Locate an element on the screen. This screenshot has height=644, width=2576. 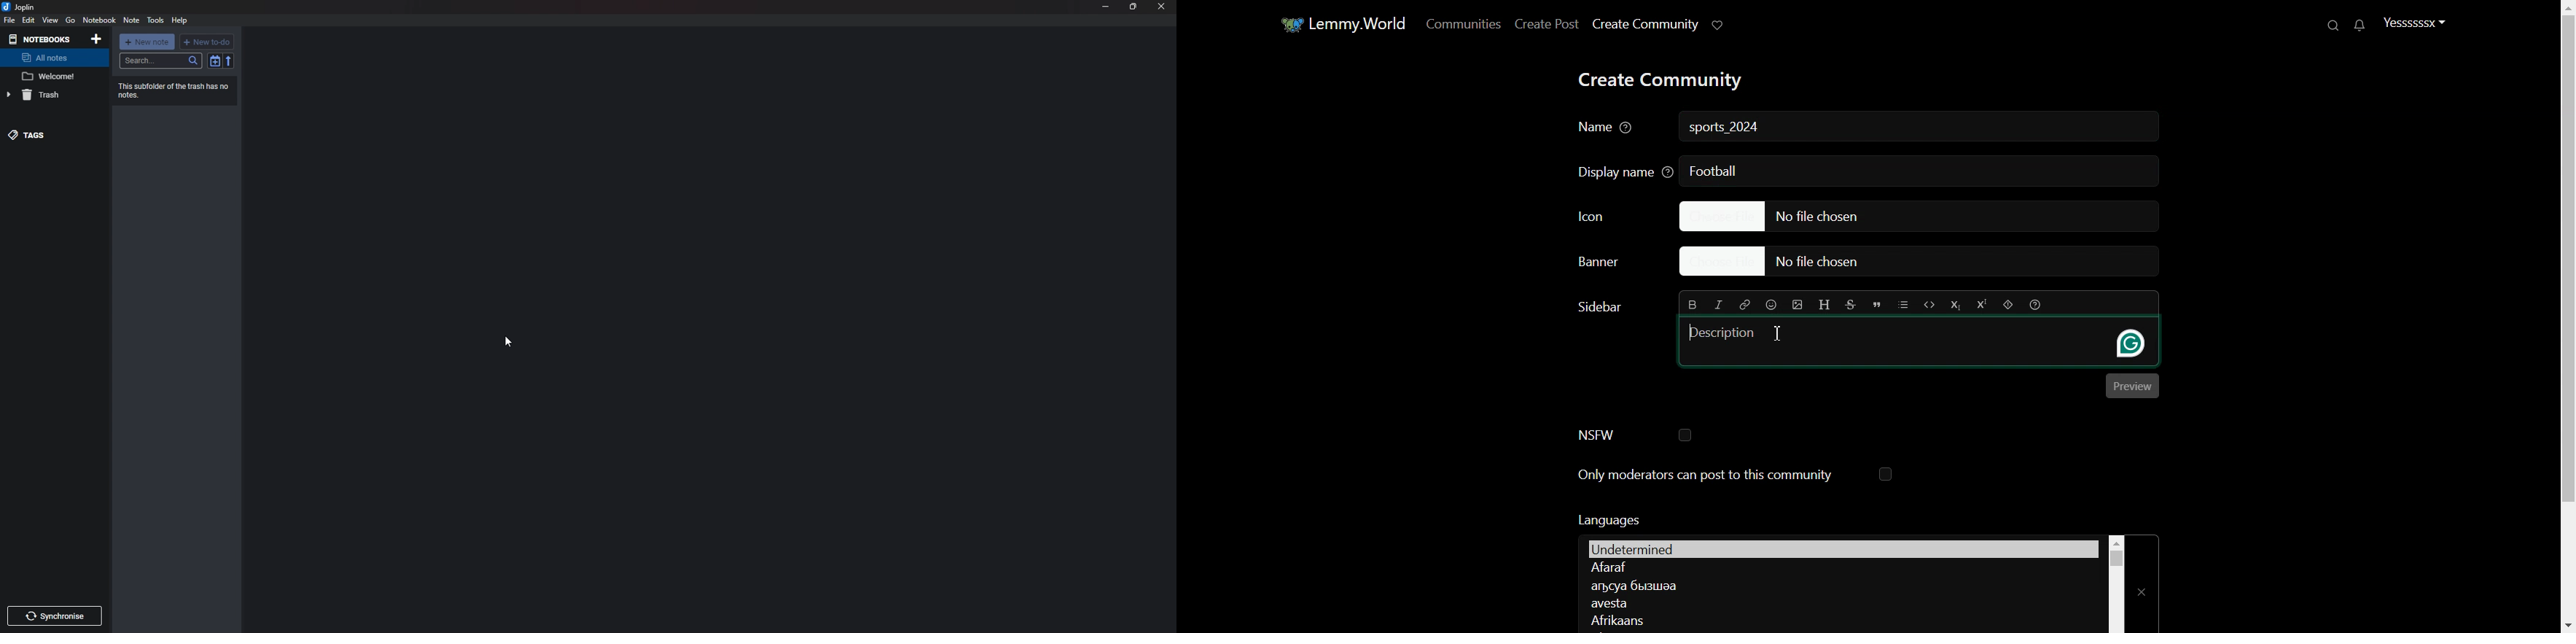
Preview is located at coordinates (2133, 386).